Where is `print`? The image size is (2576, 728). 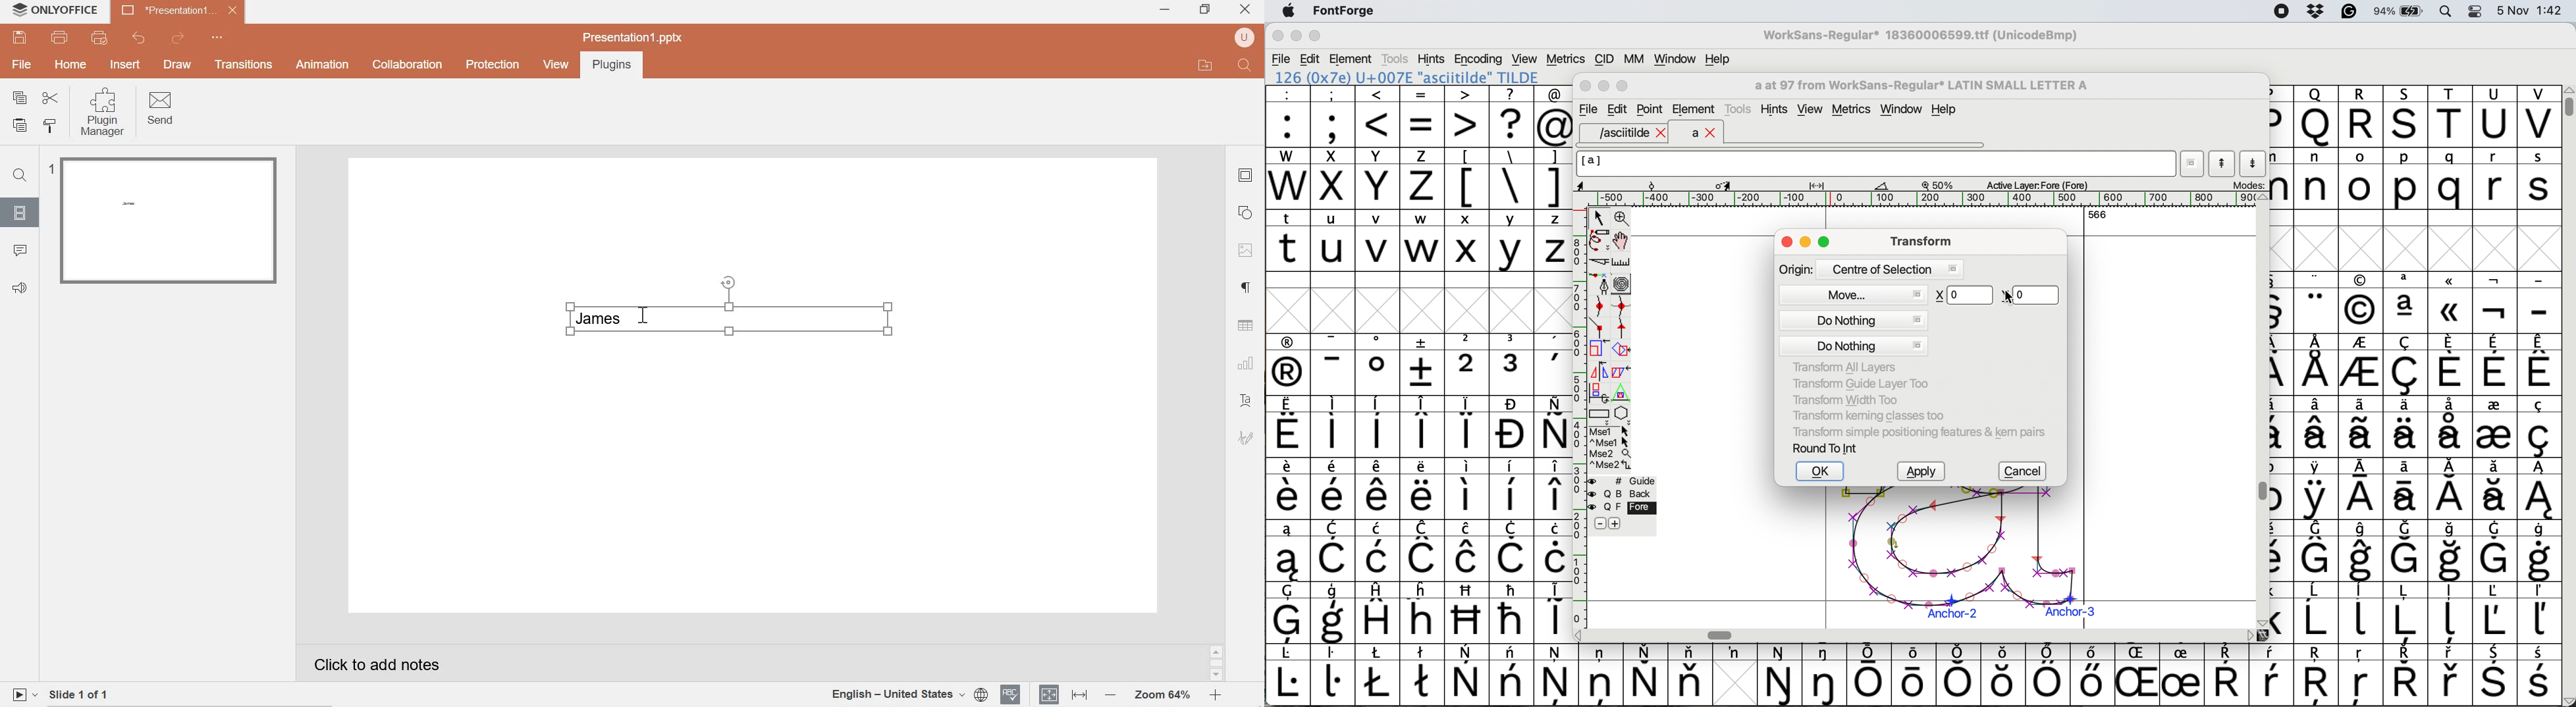
print is located at coordinates (61, 38).